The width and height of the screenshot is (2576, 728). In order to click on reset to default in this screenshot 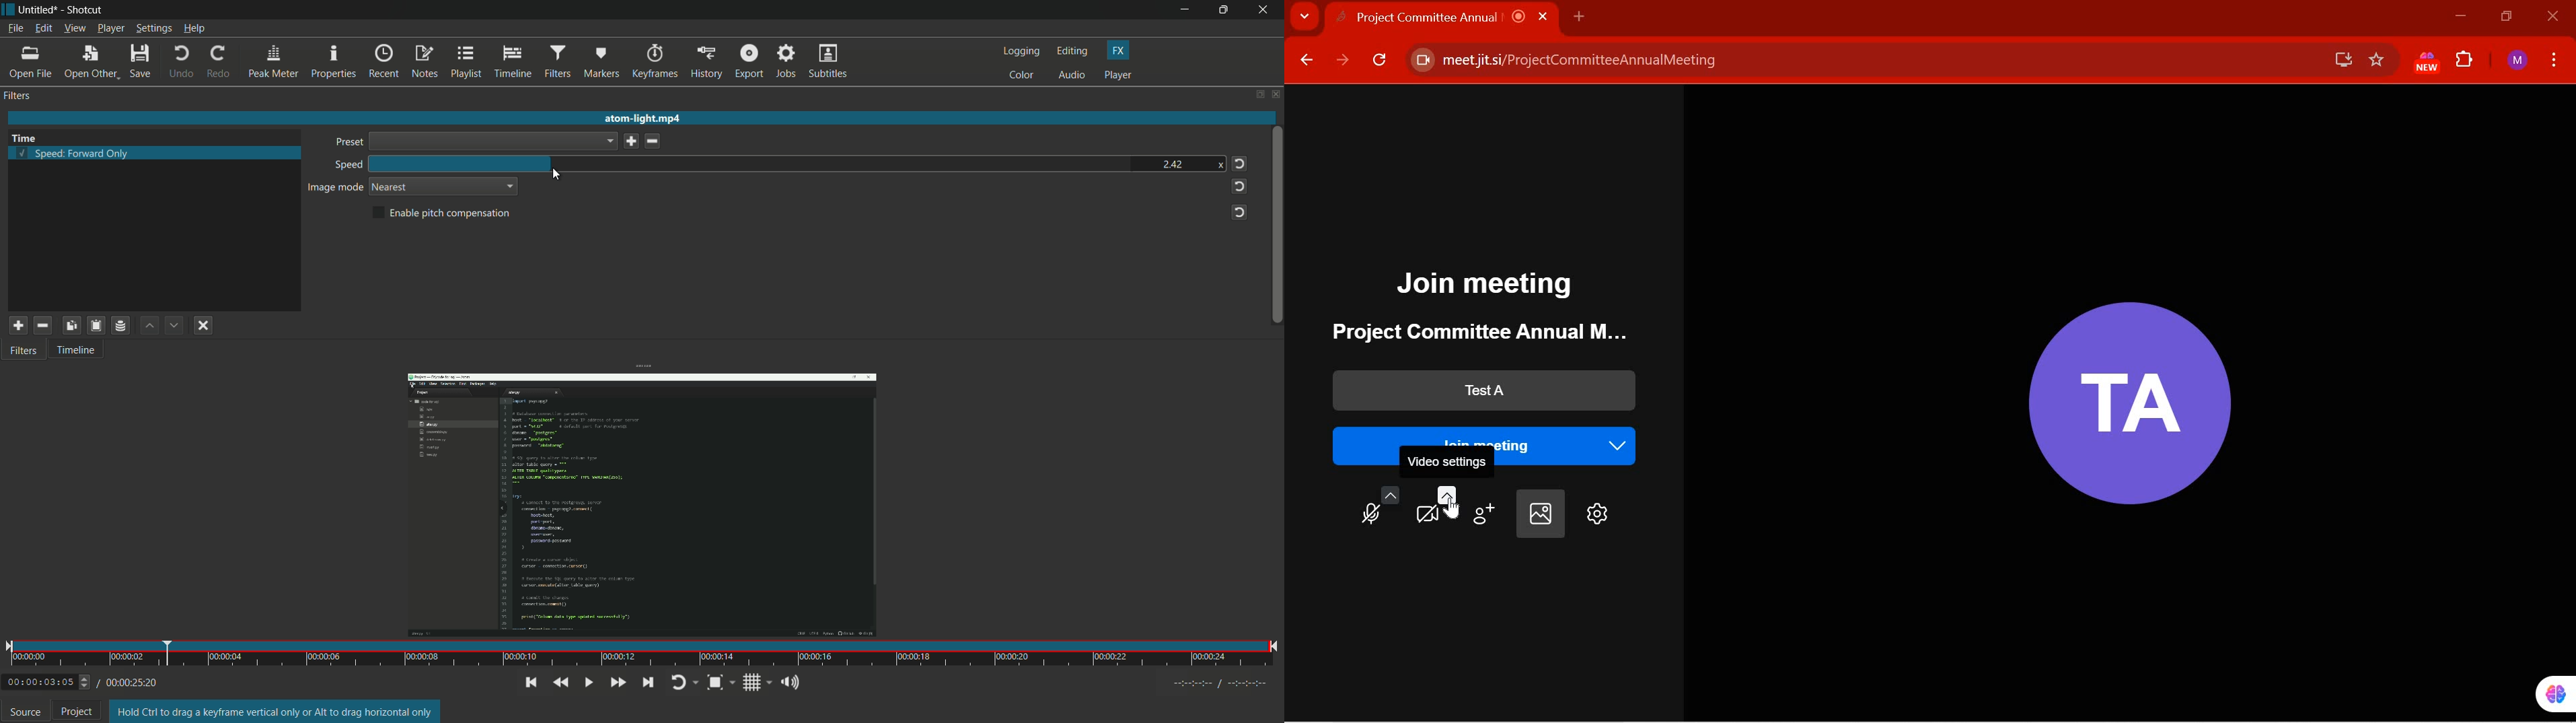, I will do `click(1238, 185)`.